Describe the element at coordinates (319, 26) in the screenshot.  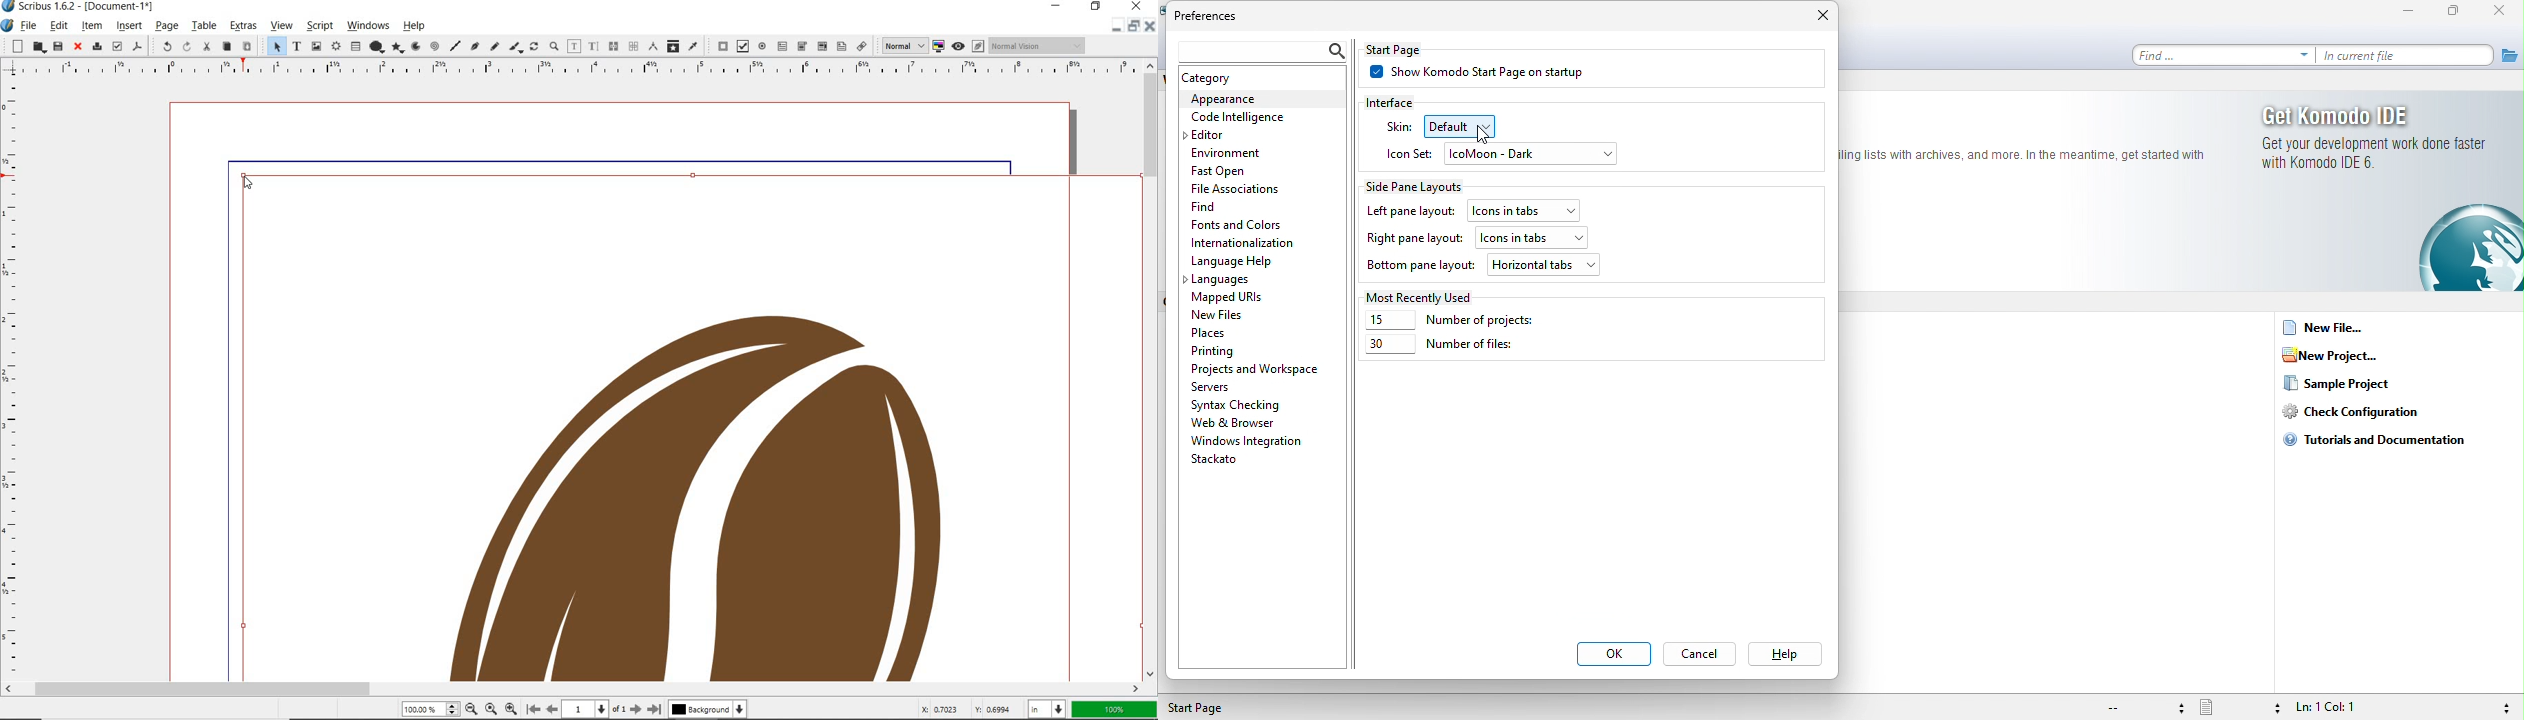
I see `script` at that location.